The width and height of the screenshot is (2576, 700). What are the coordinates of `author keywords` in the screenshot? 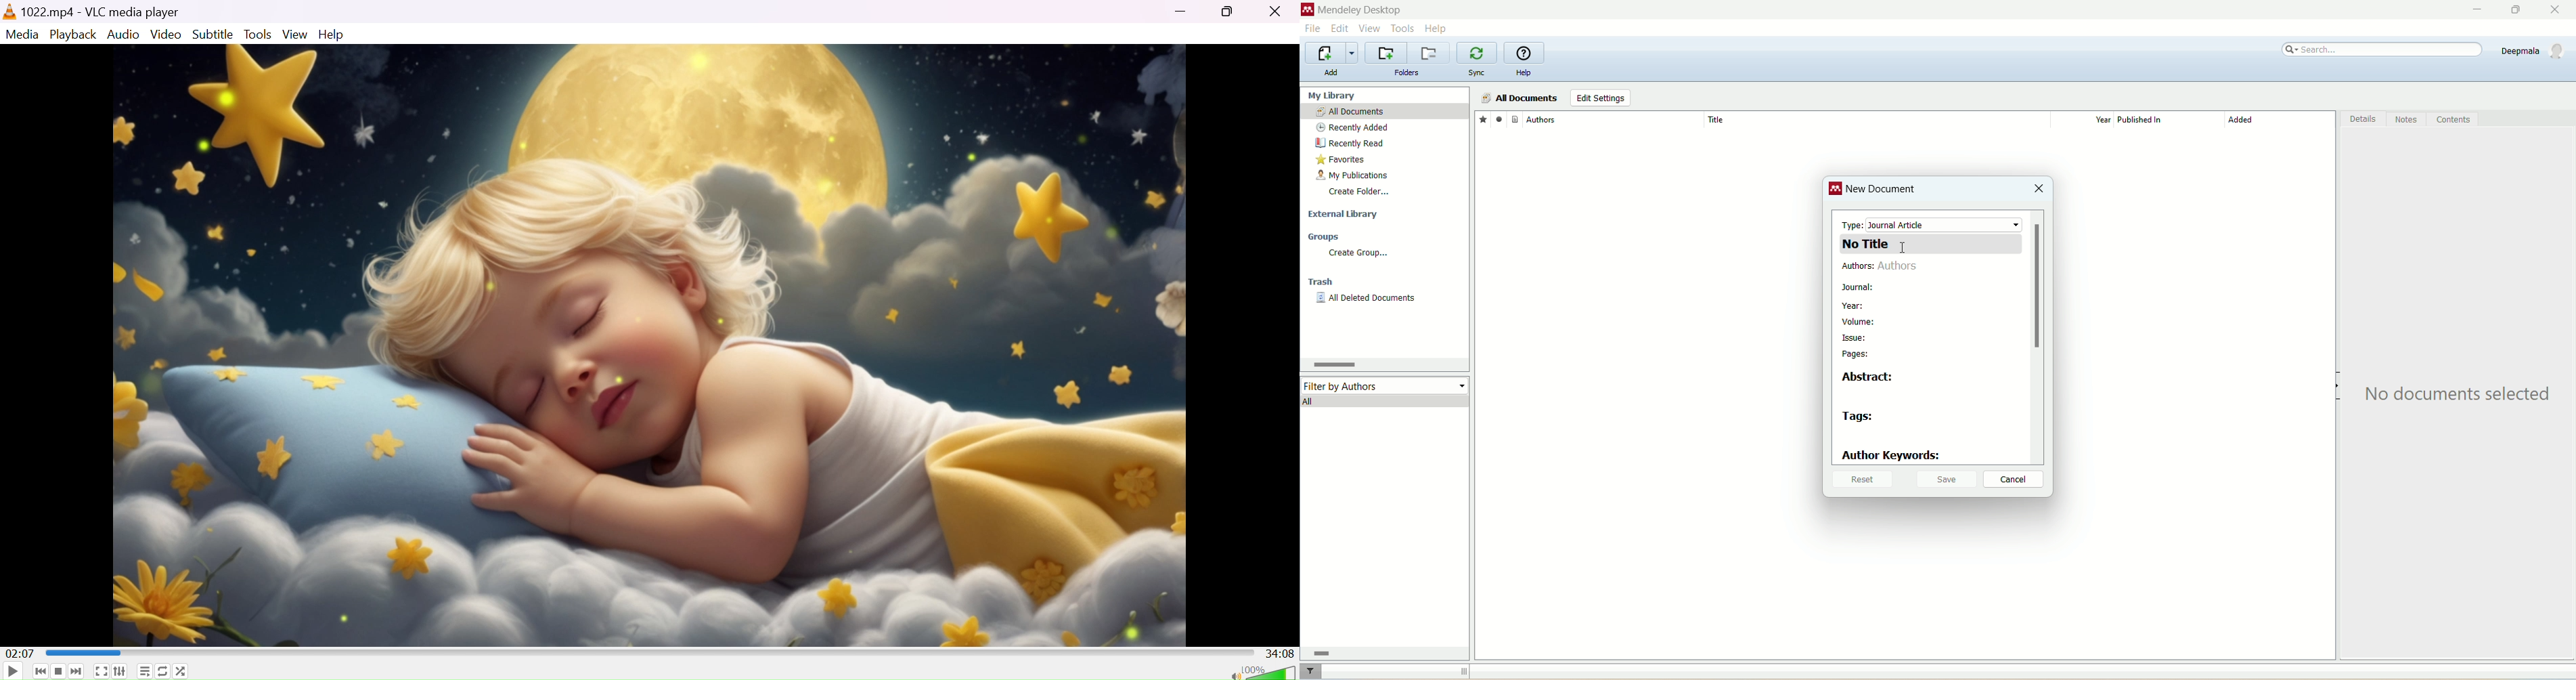 It's located at (1892, 456).